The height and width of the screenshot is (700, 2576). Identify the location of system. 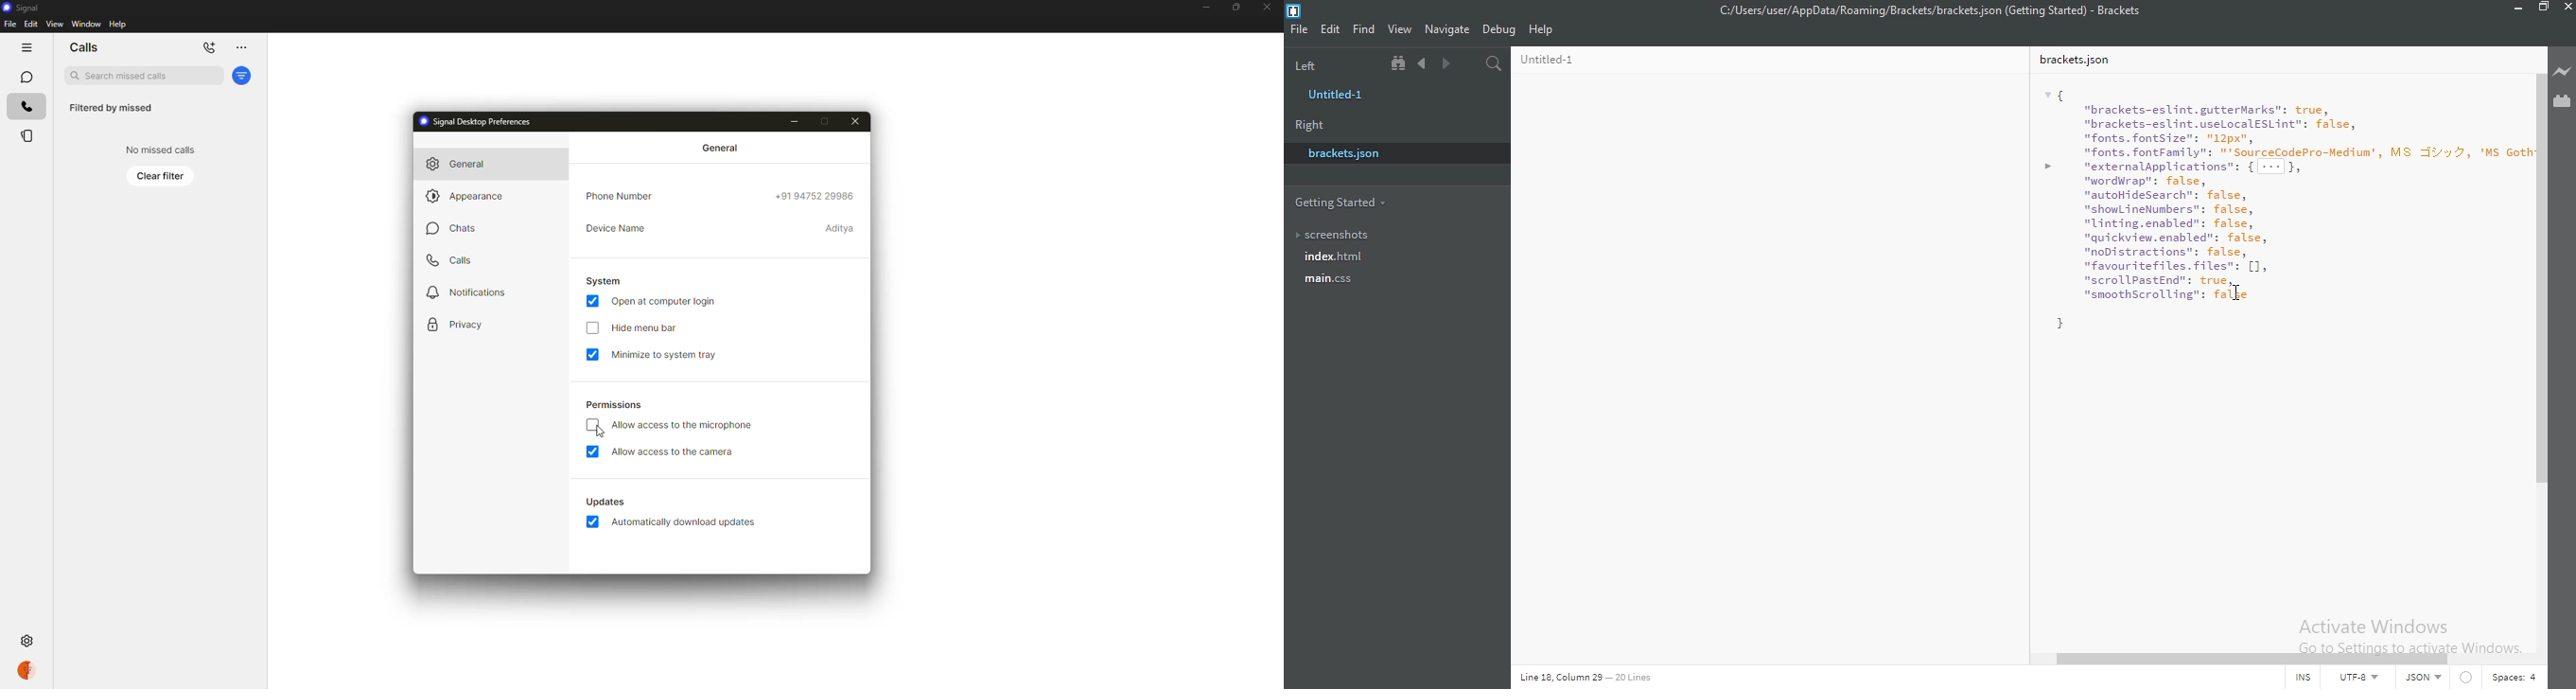
(606, 280).